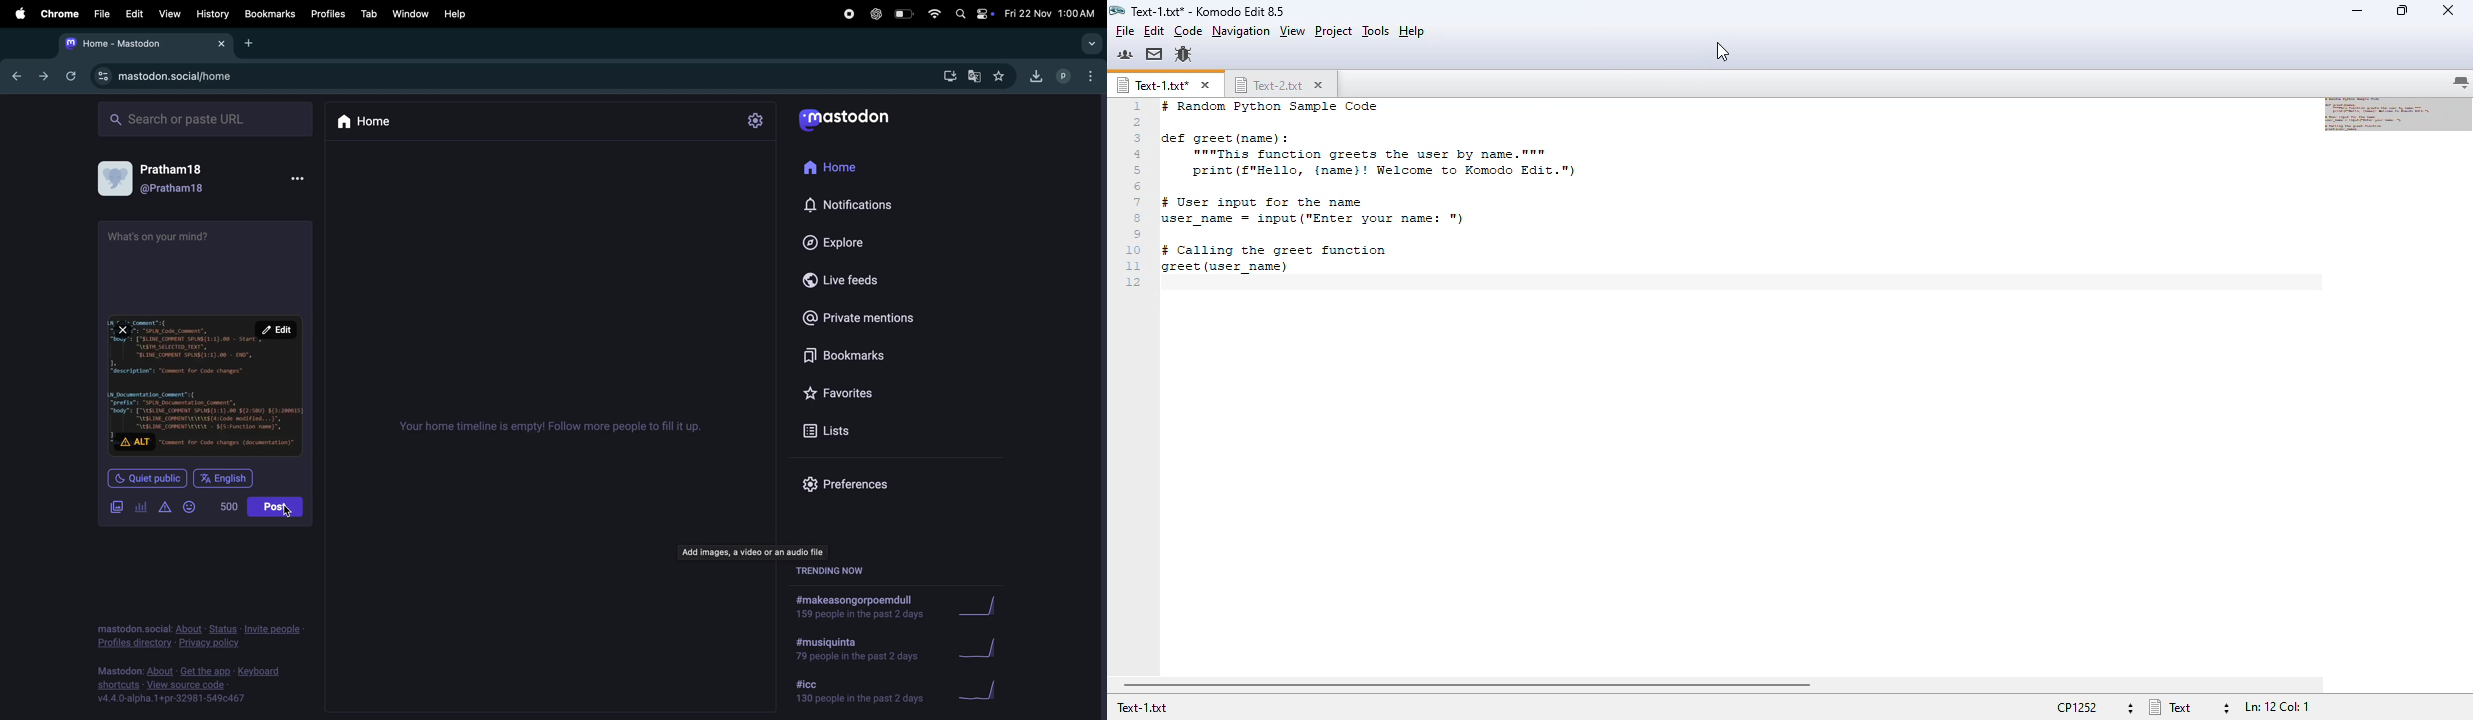  Describe the element at coordinates (119, 685) in the screenshot. I see `shortcuts` at that location.